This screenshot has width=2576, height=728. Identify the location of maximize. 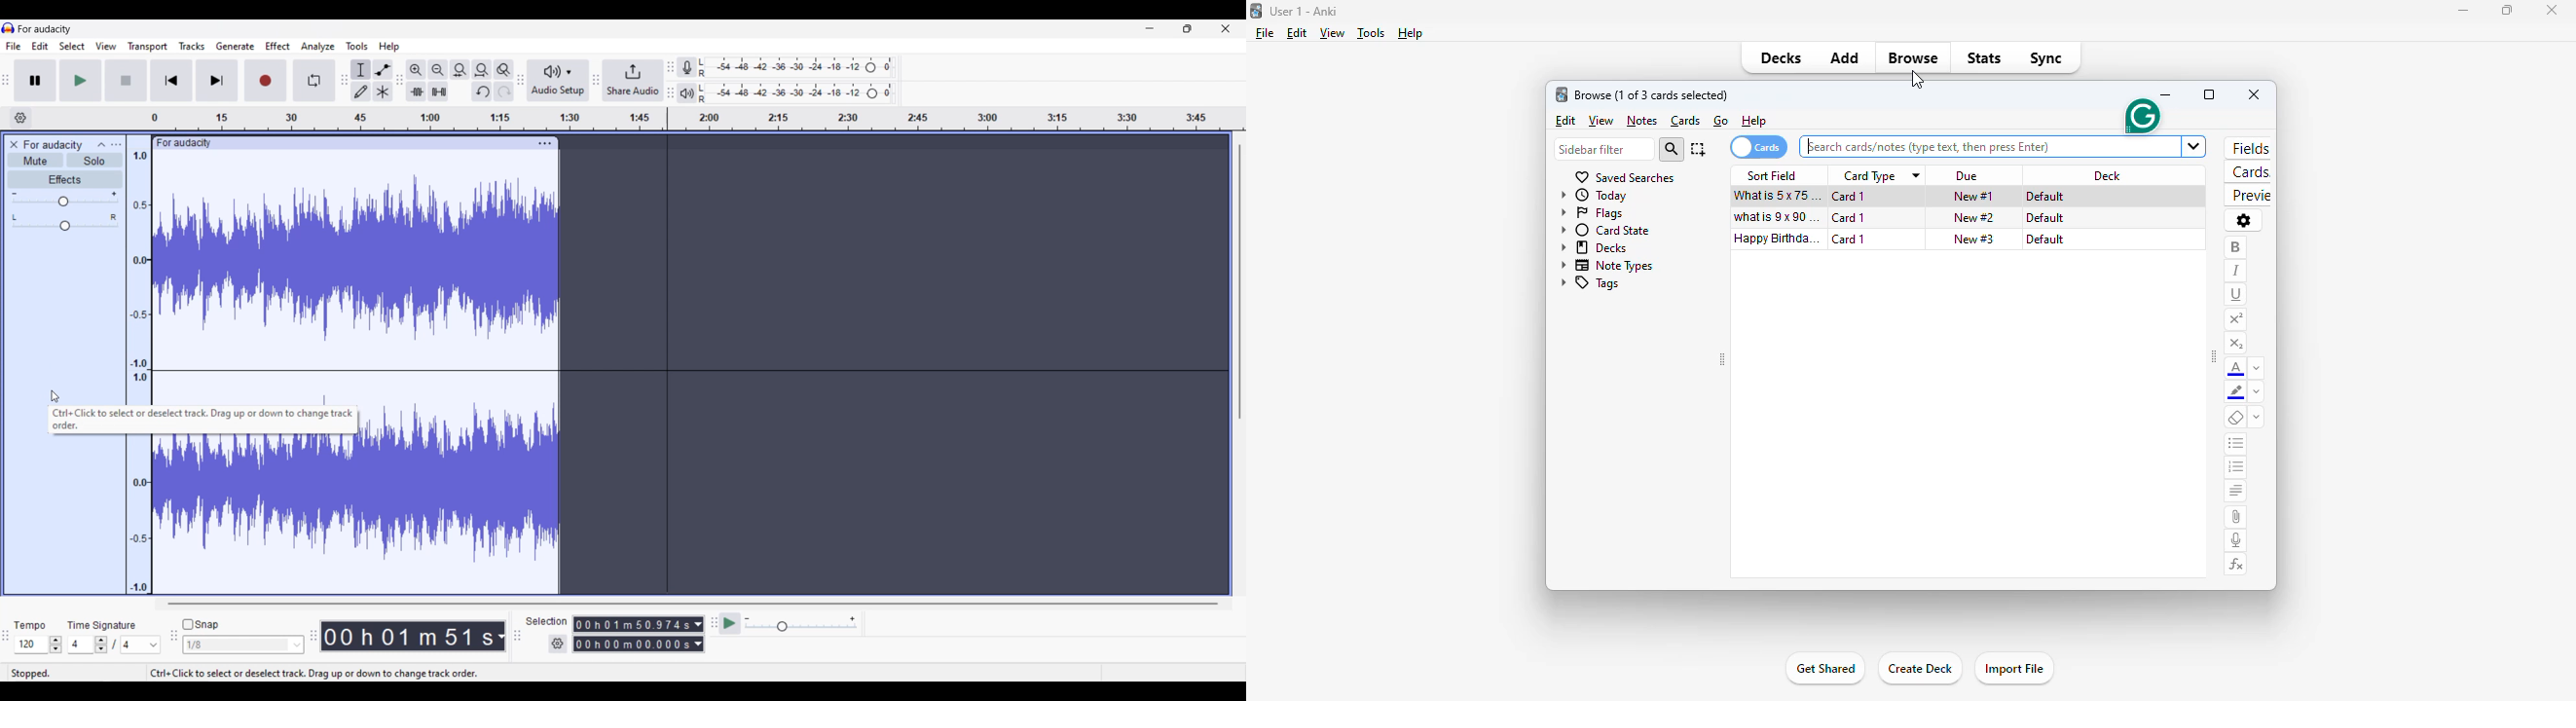
(2209, 94).